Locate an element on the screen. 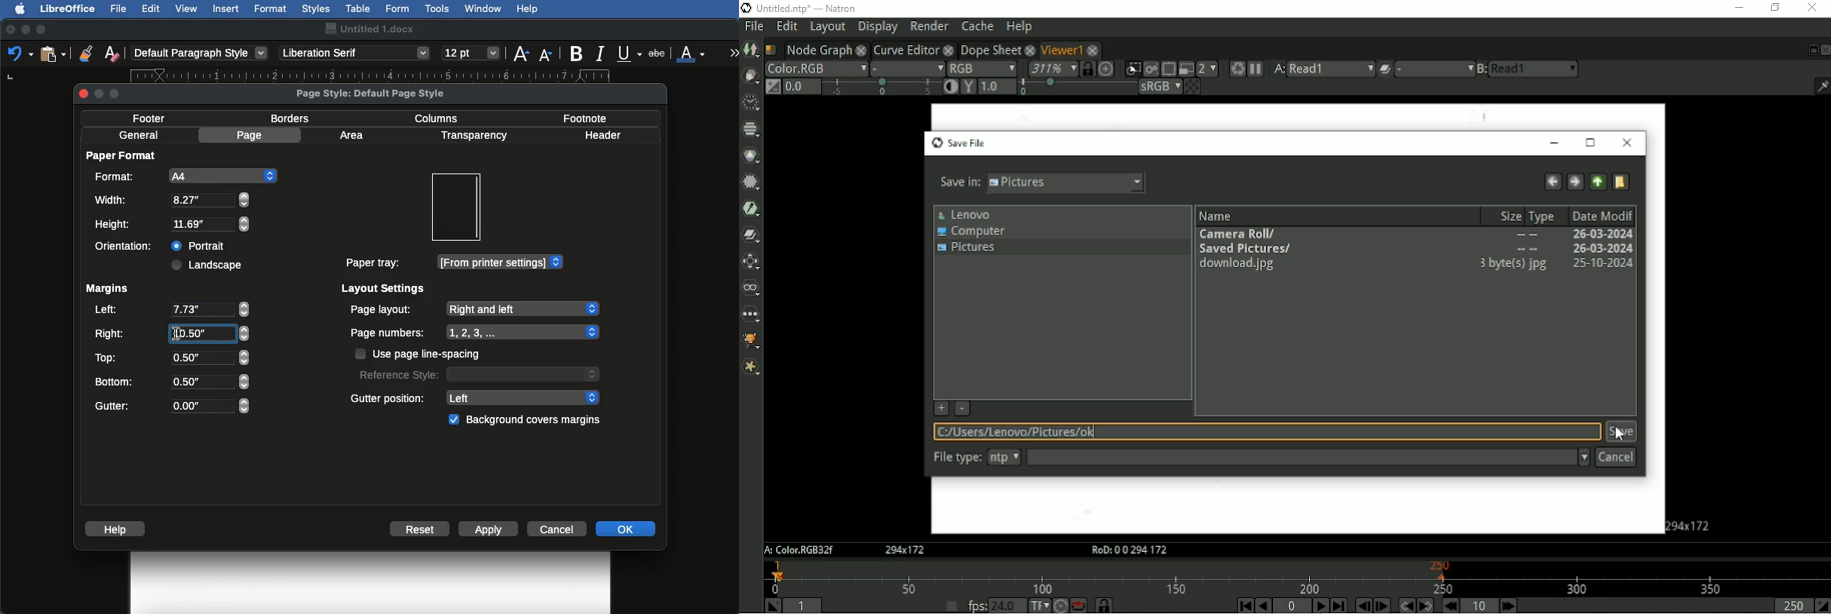 Image resolution: width=1848 pixels, height=616 pixels. Preview is located at coordinates (456, 207).